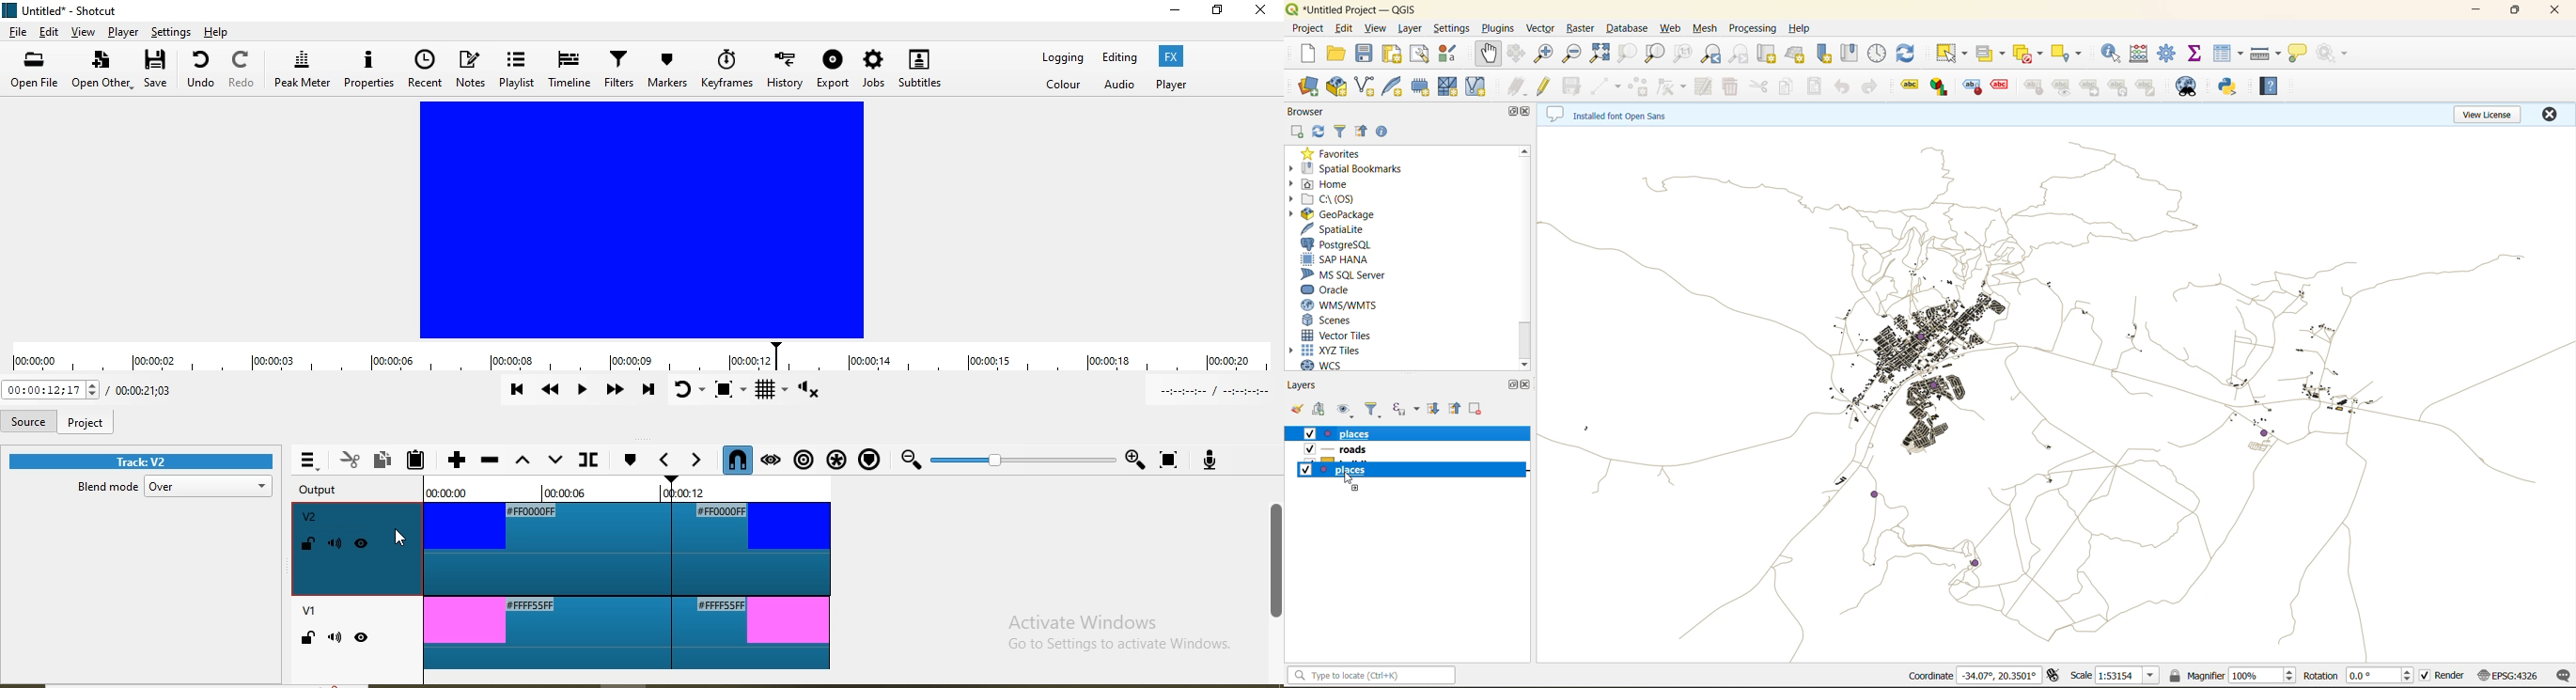  Describe the element at coordinates (457, 460) in the screenshot. I see `Append` at that location.